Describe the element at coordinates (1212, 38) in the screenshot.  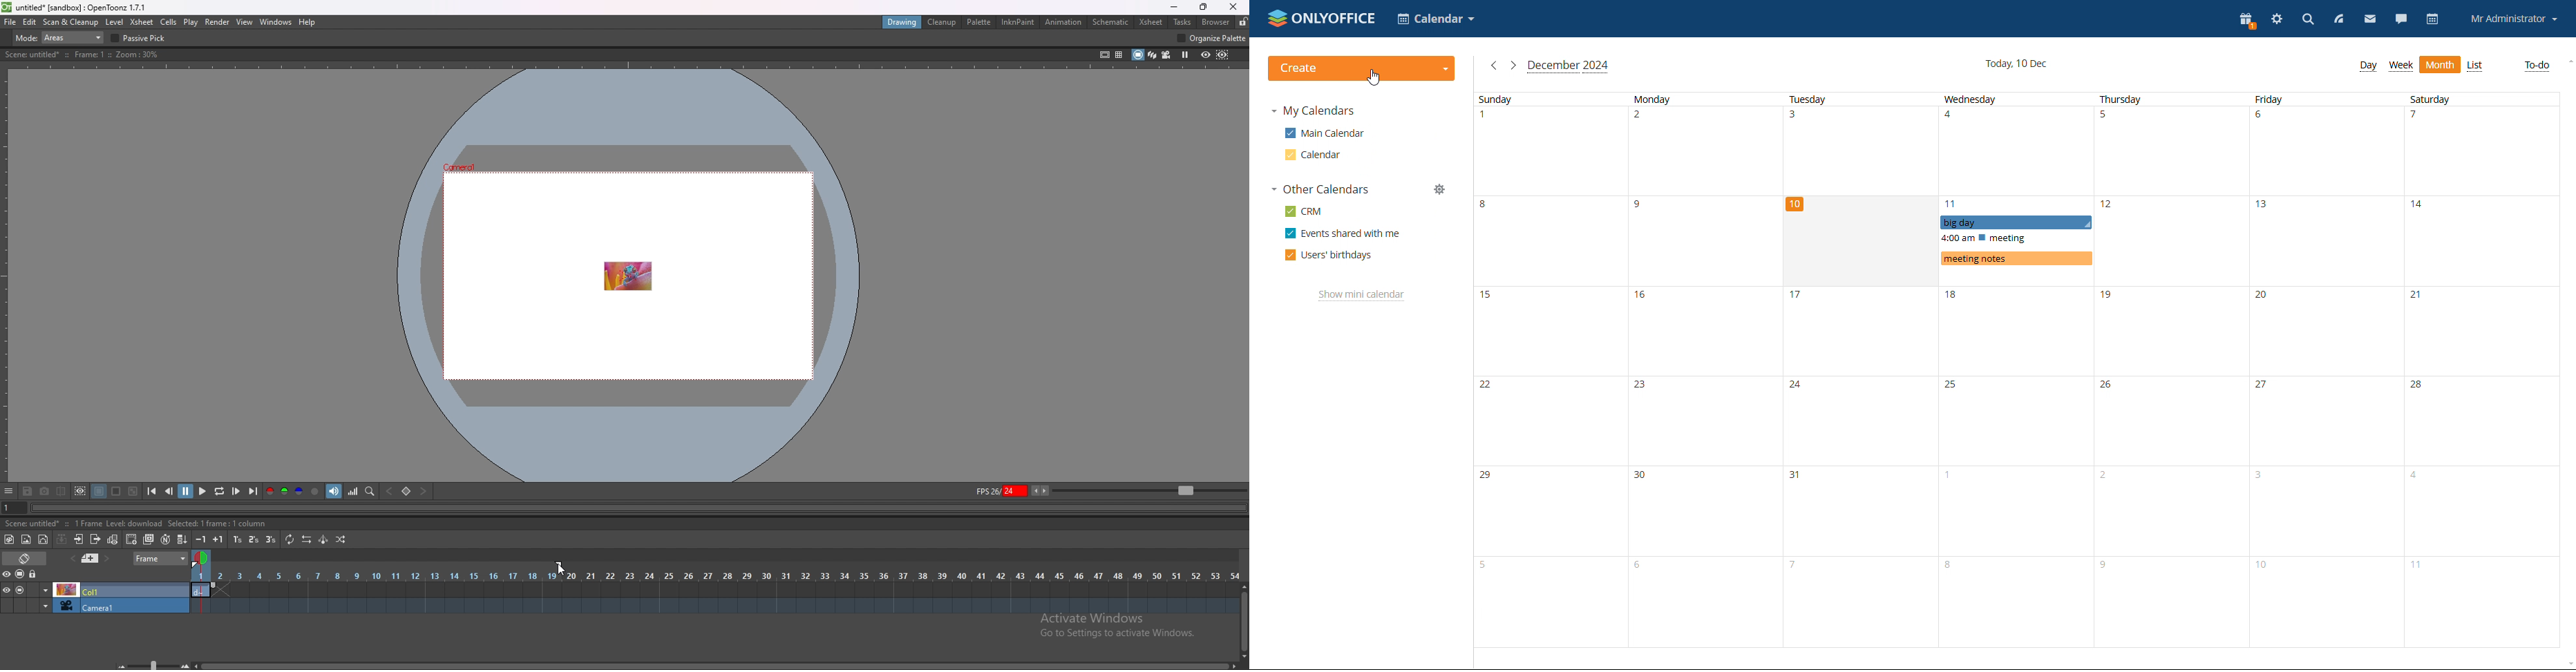
I see `organize palette` at that location.